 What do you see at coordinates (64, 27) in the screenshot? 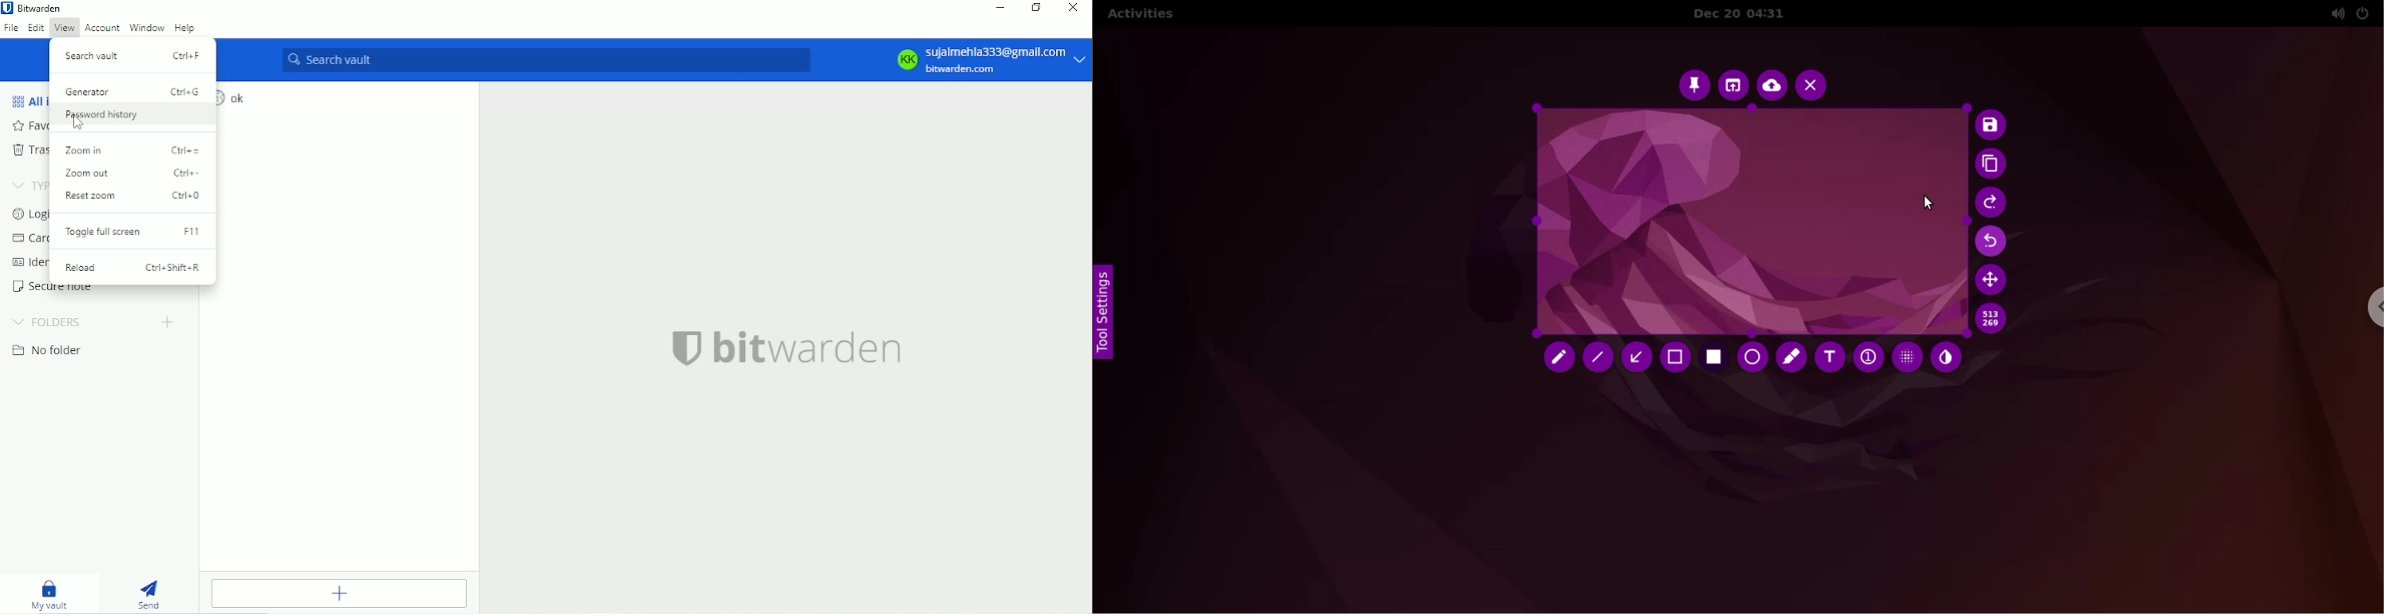
I see `View` at bounding box center [64, 27].